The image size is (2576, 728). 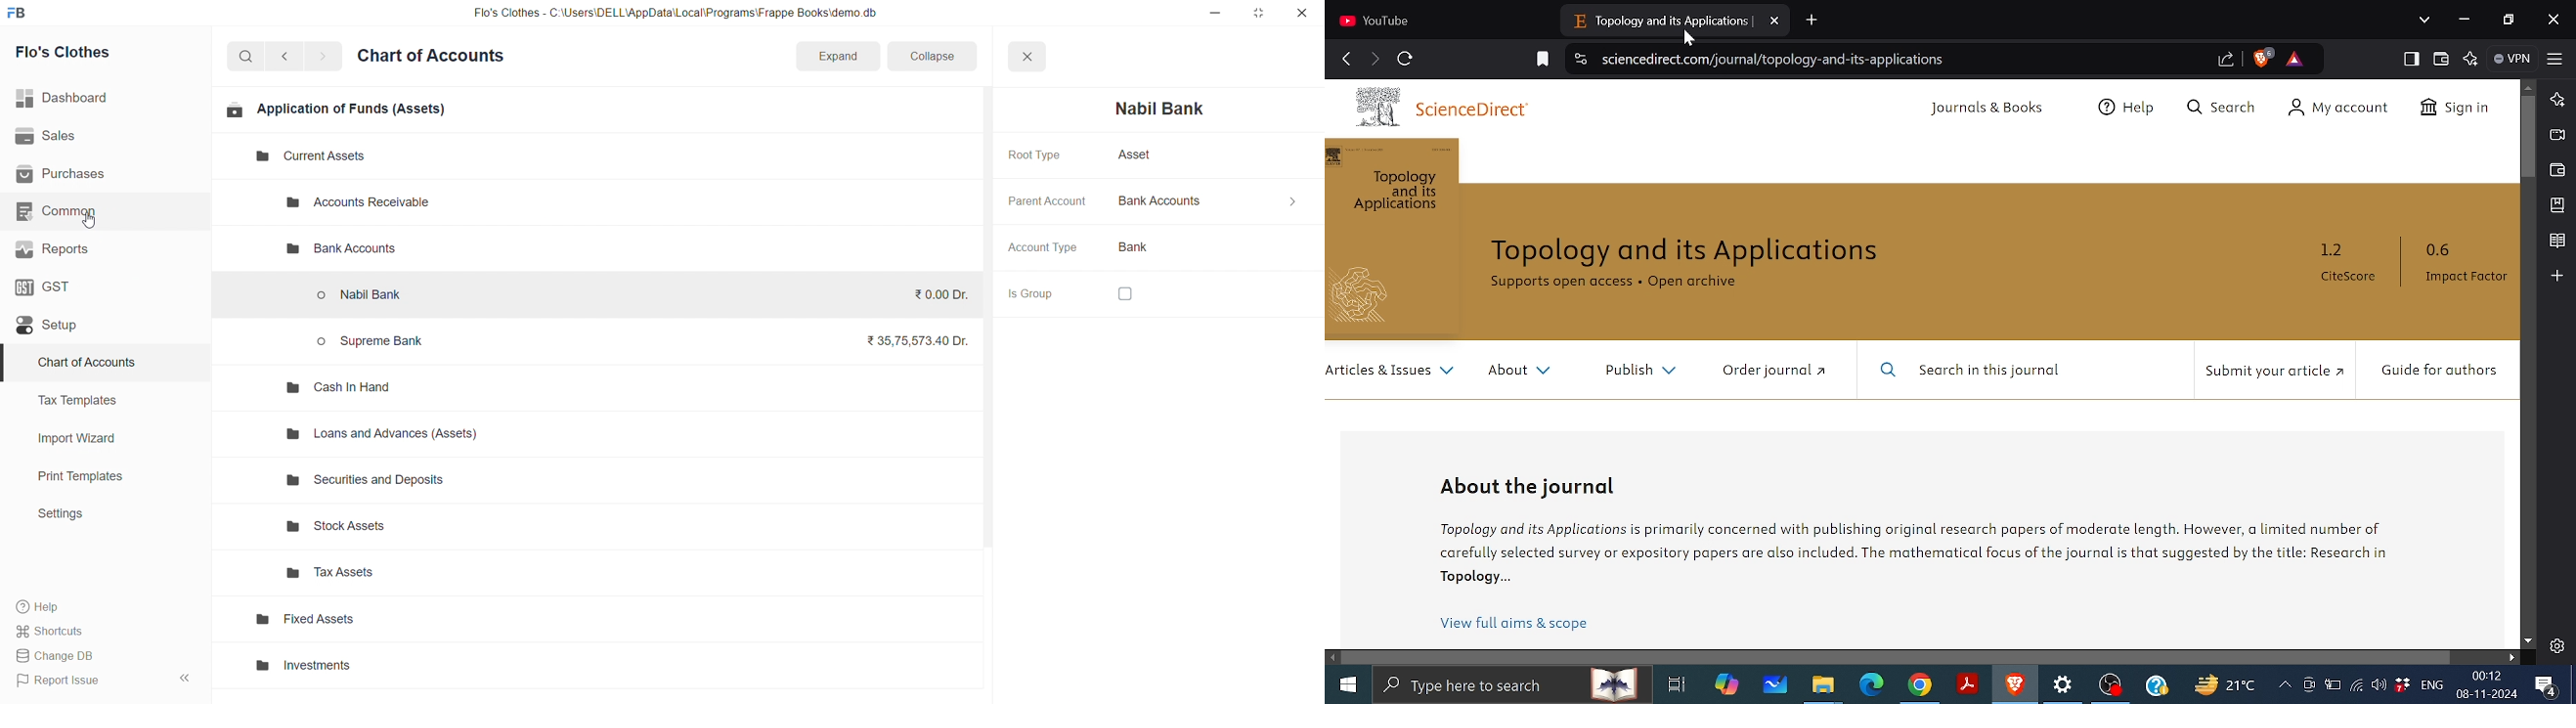 I want to click on Cash In Hand, so click(x=344, y=387).